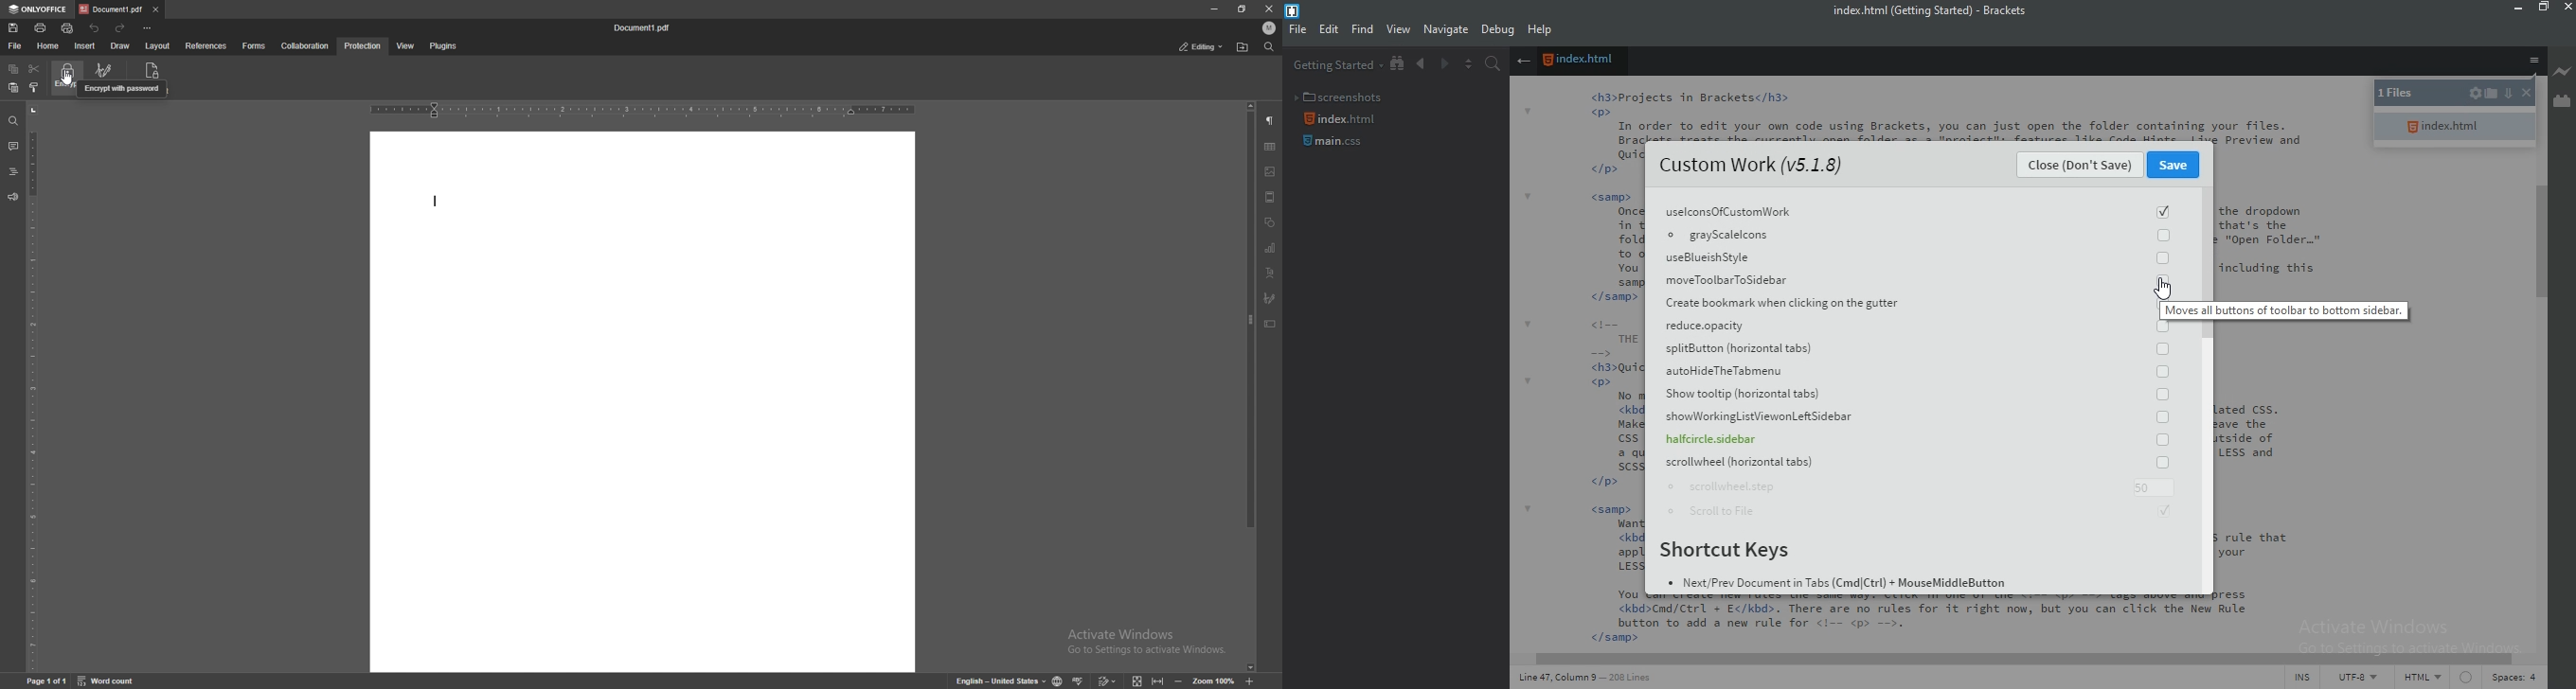 The height and width of the screenshot is (700, 2576). I want to click on undo, so click(95, 29).